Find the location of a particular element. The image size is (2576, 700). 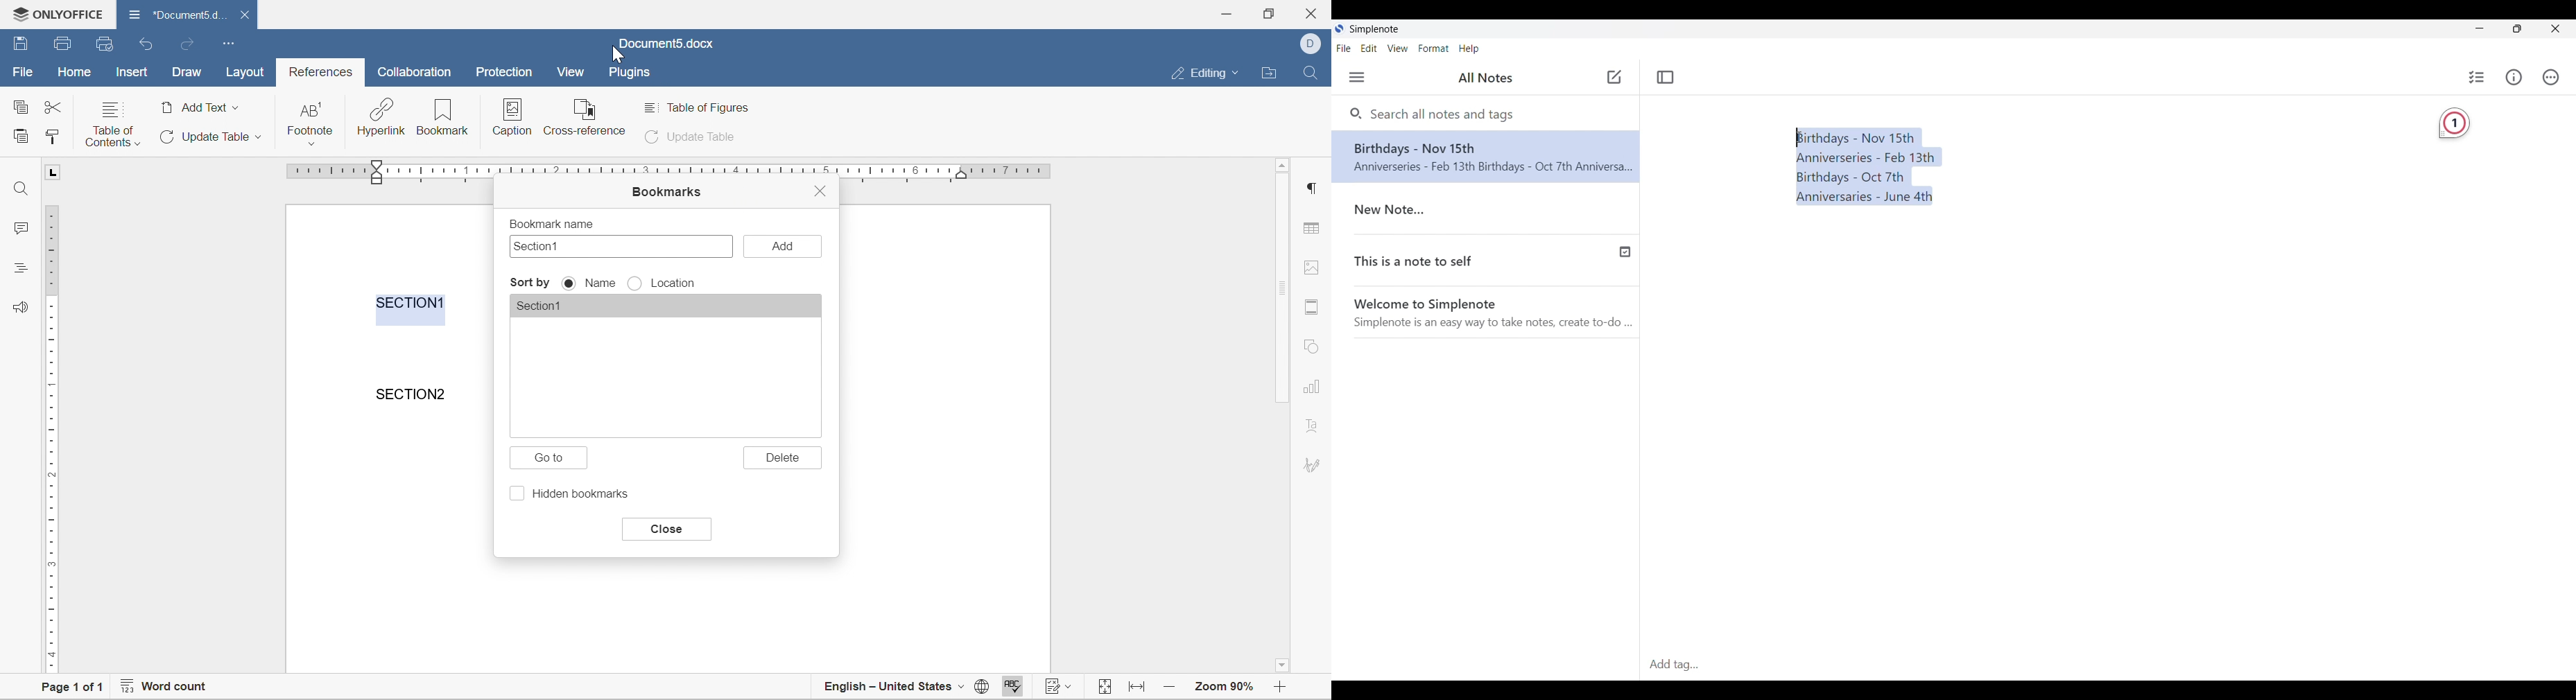

update table is located at coordinates (693, 138).